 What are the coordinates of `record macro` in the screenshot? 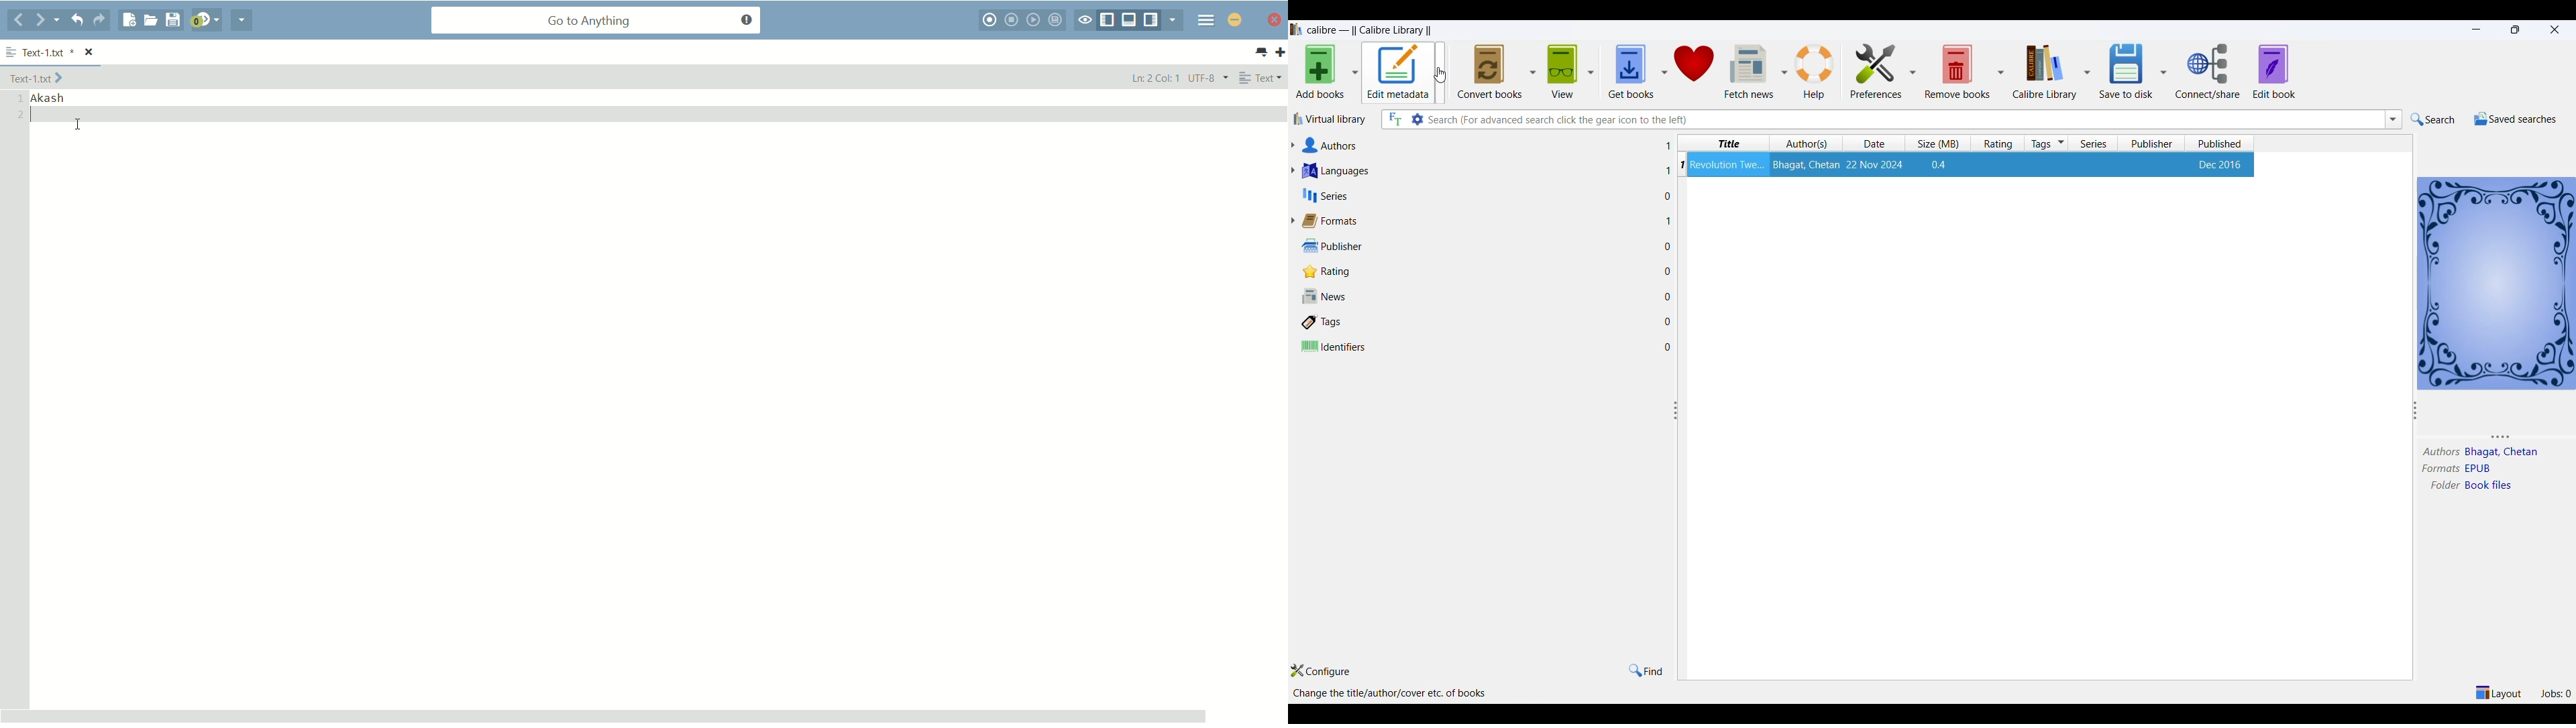 It's located at (989, 20).